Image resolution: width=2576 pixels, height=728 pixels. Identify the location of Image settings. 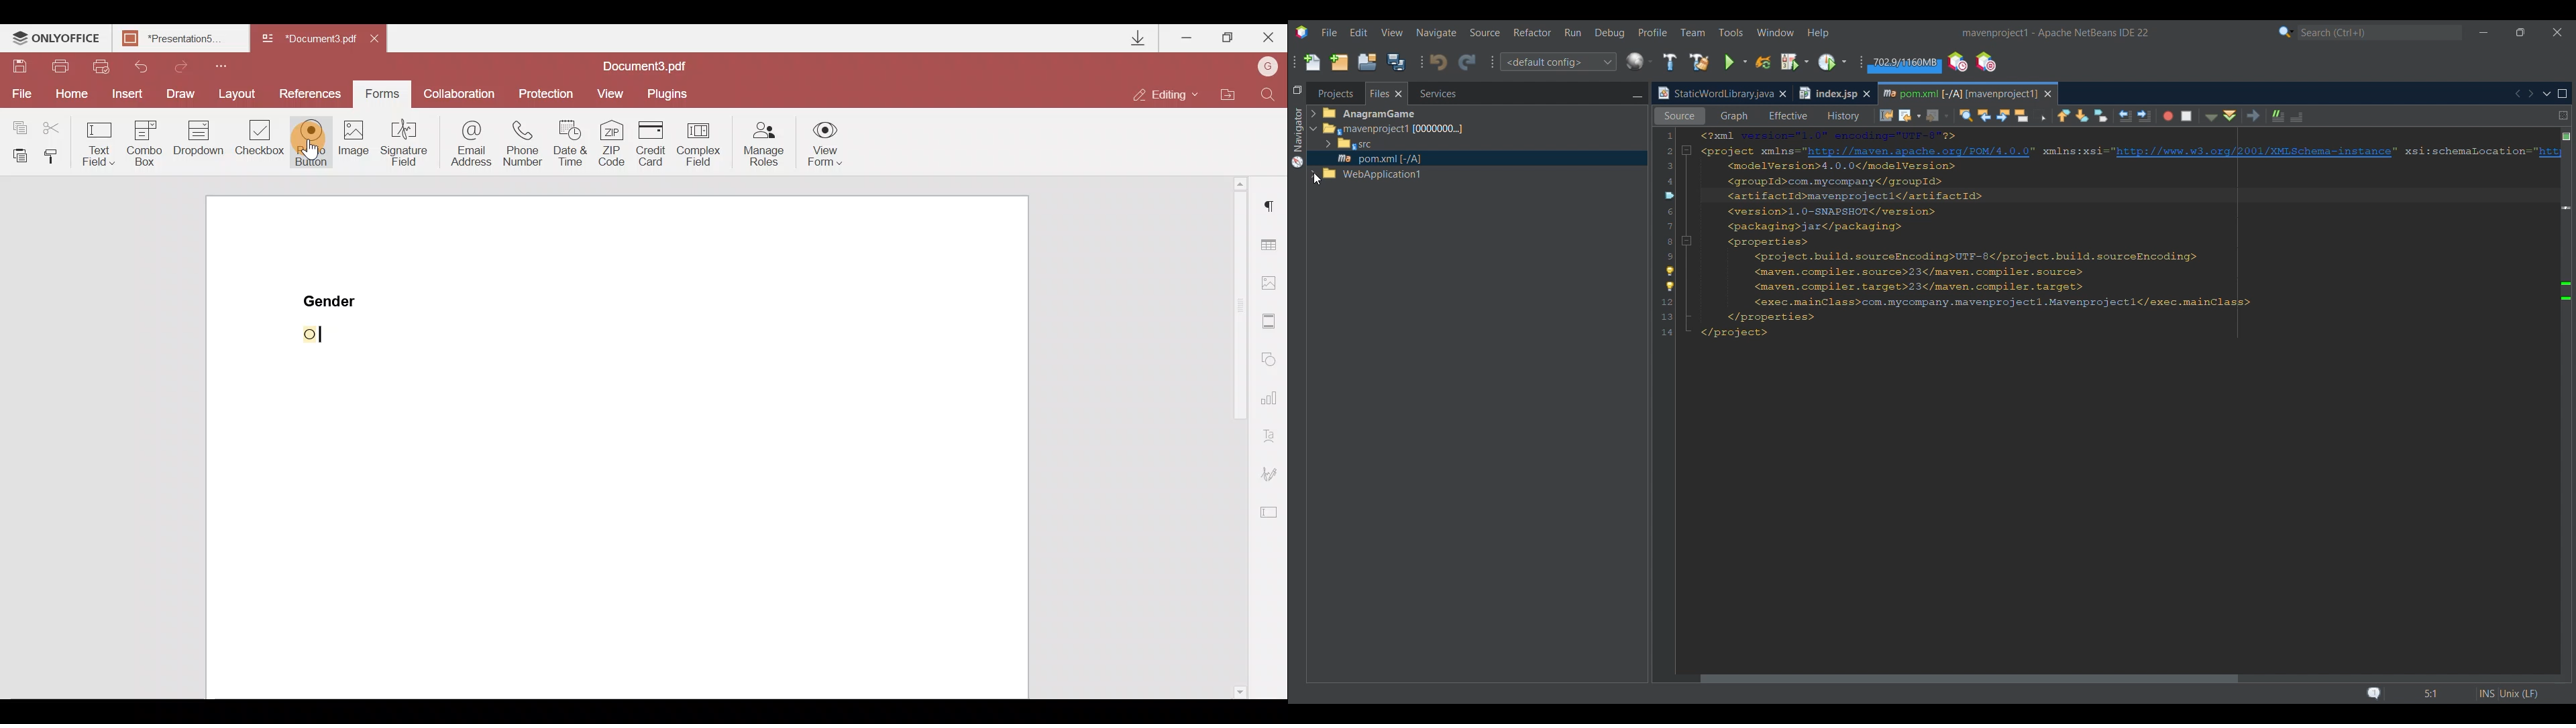
(1275, 284).